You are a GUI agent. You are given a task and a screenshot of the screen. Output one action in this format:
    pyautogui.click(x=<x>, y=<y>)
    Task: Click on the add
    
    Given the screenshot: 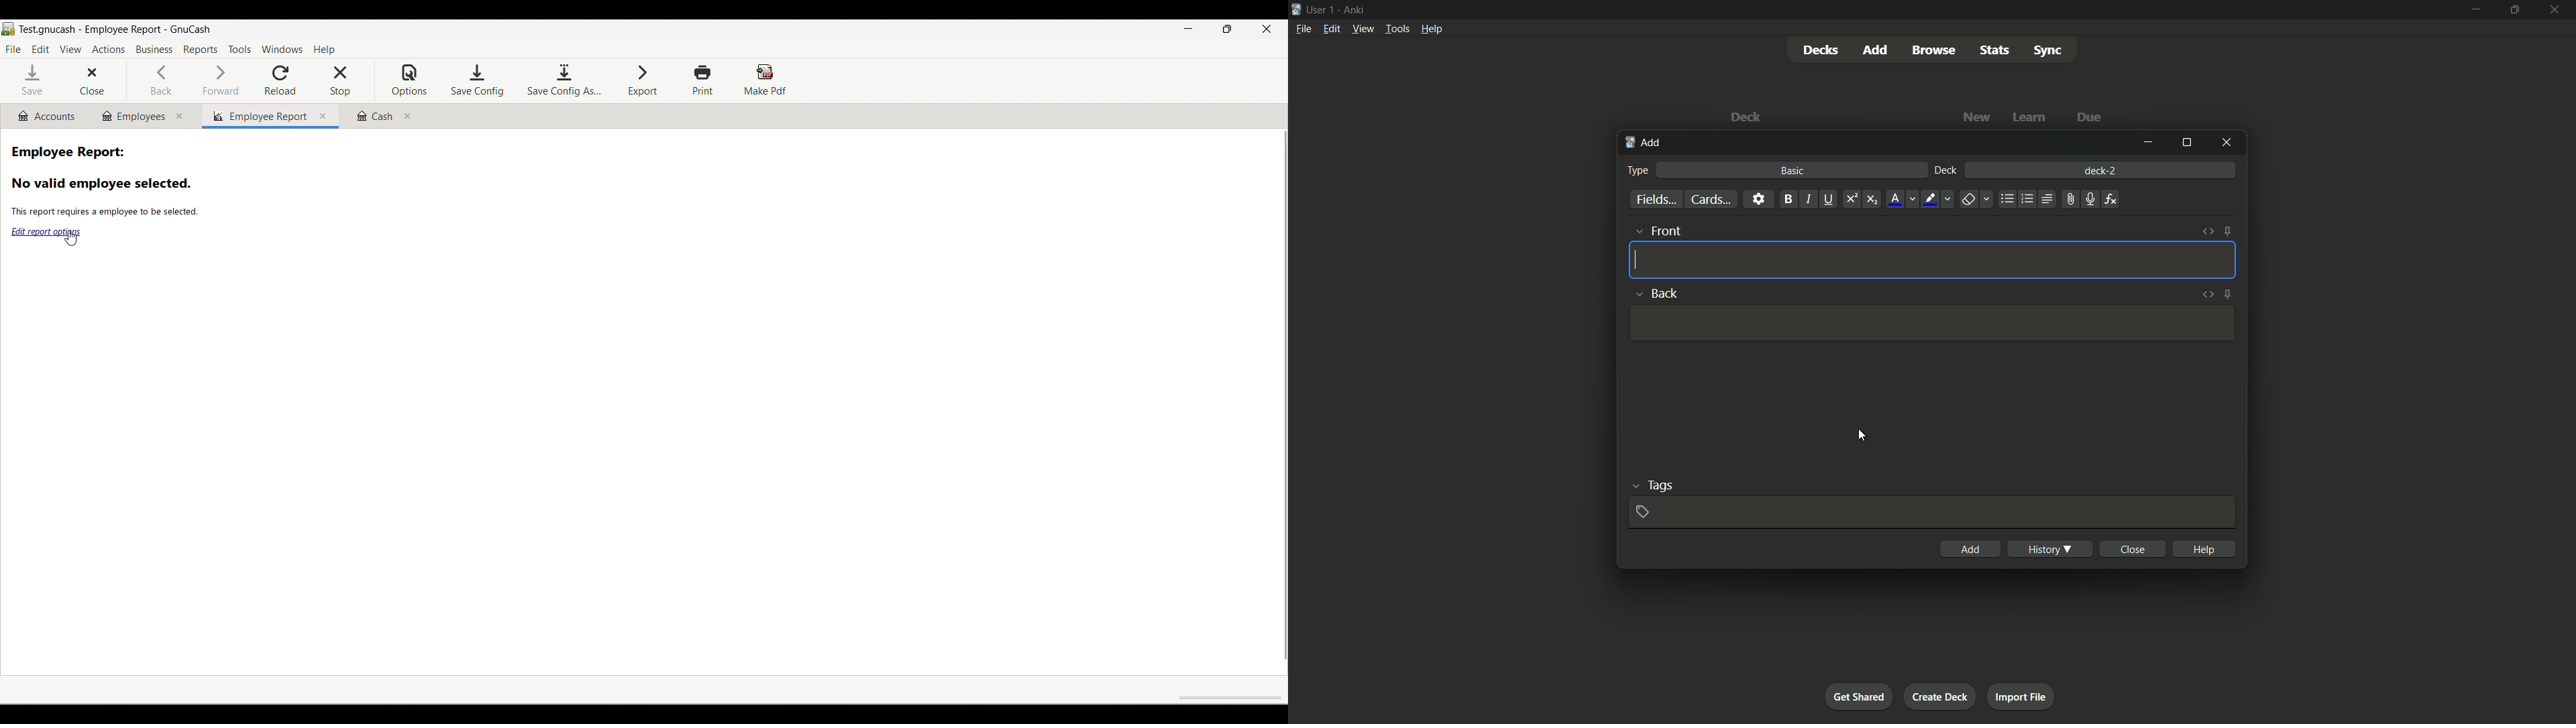 What is the action you would take?
    pyautogui.click(x=1644, y=144)
    